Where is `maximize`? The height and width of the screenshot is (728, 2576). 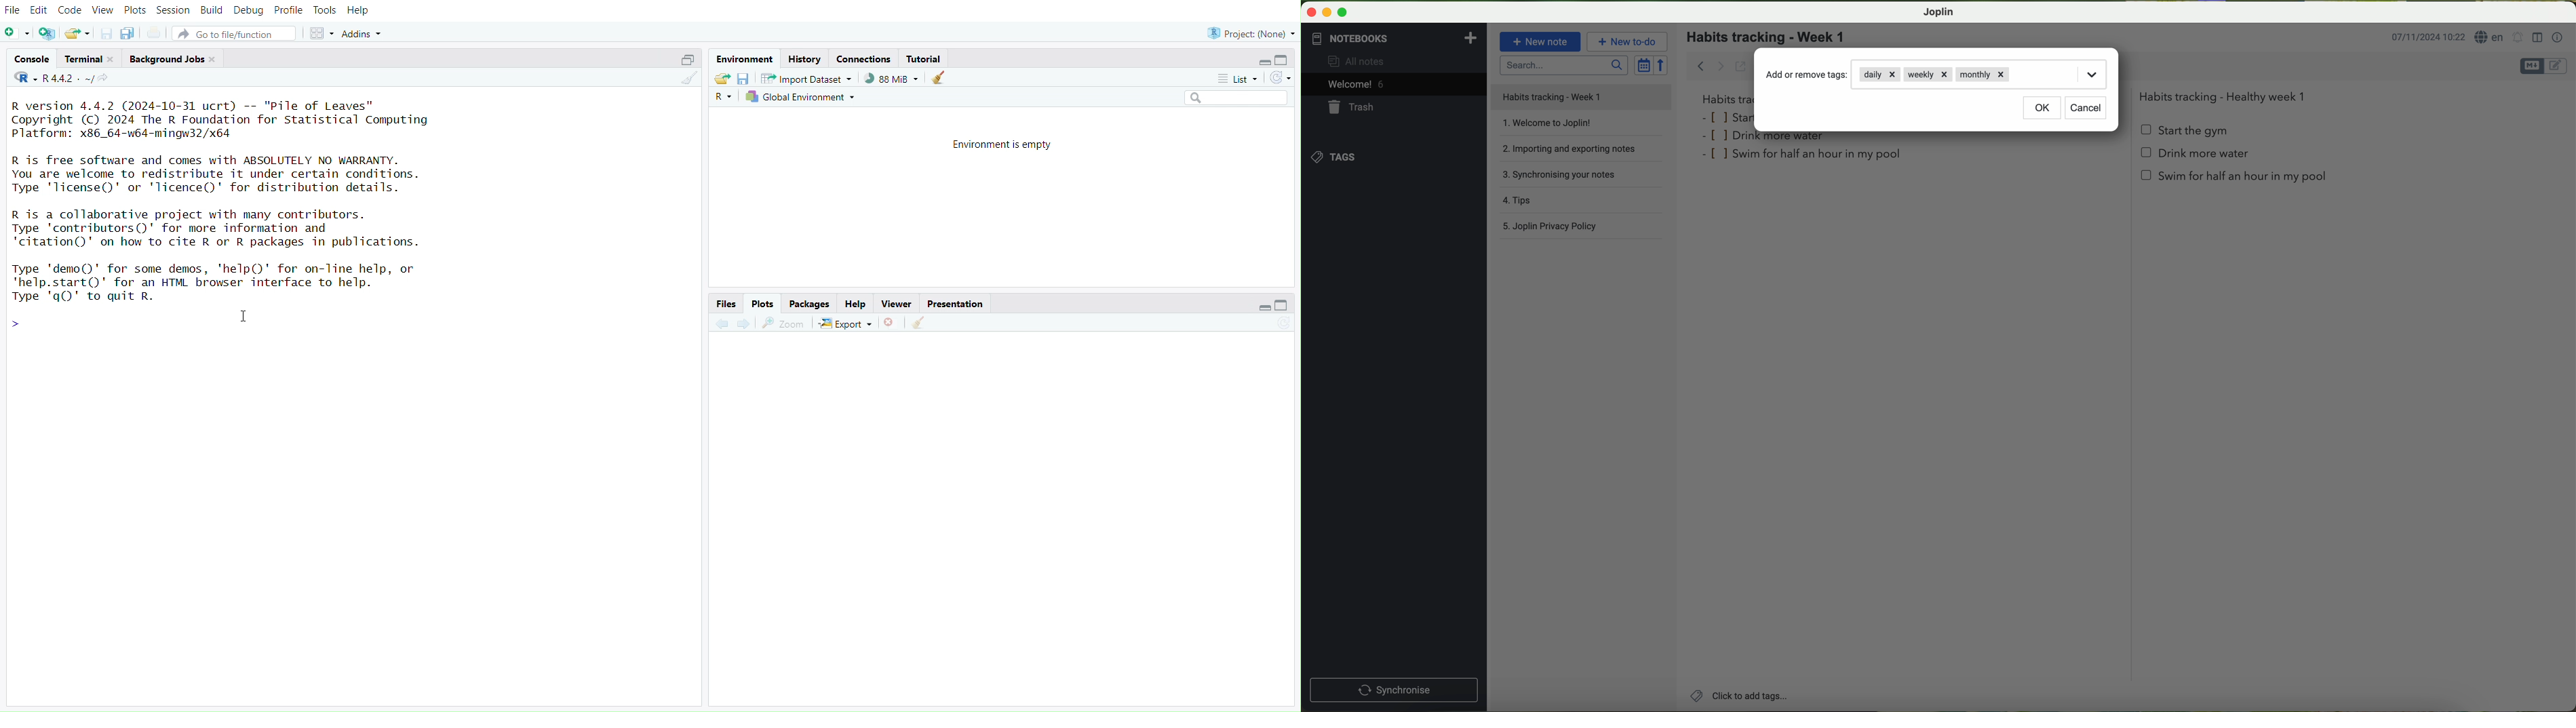 maximize is located at coordinates (1343, 12).